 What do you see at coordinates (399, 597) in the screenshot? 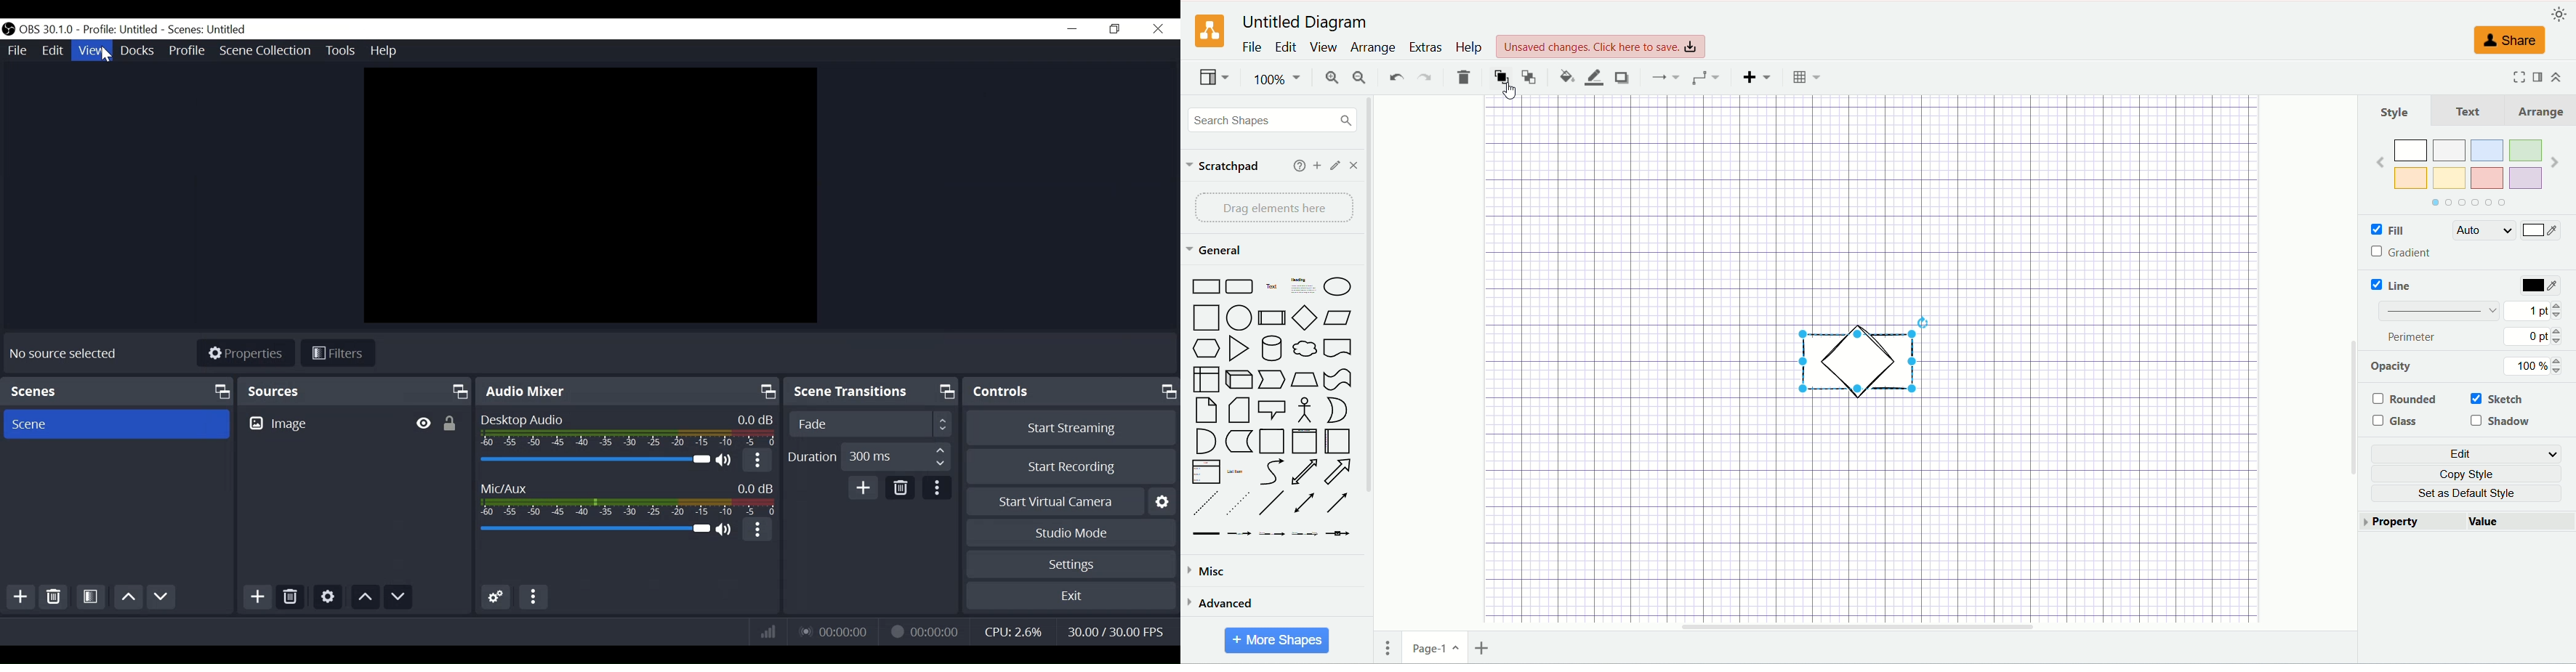
I see `move down` at bounding box center [399, 597].